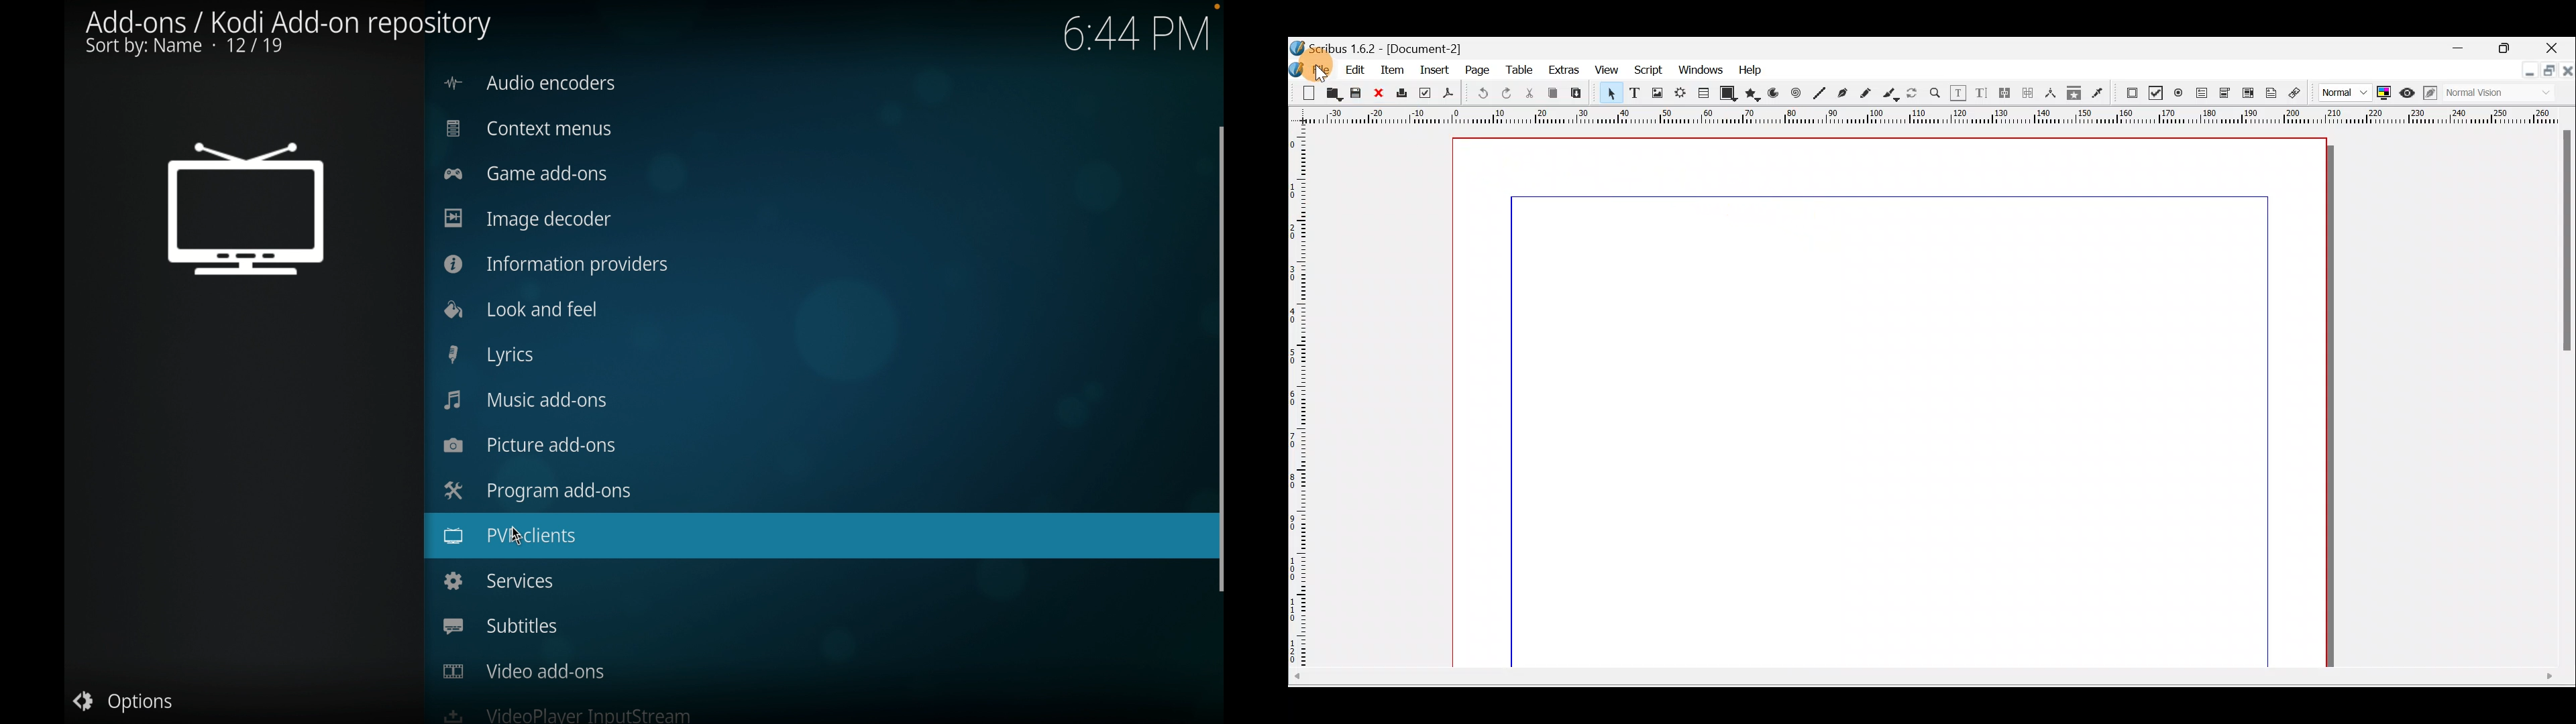 Image resolution: width=2576 pixels, height=728 pixels. I want to click on Spiral, so click(1796, 93).